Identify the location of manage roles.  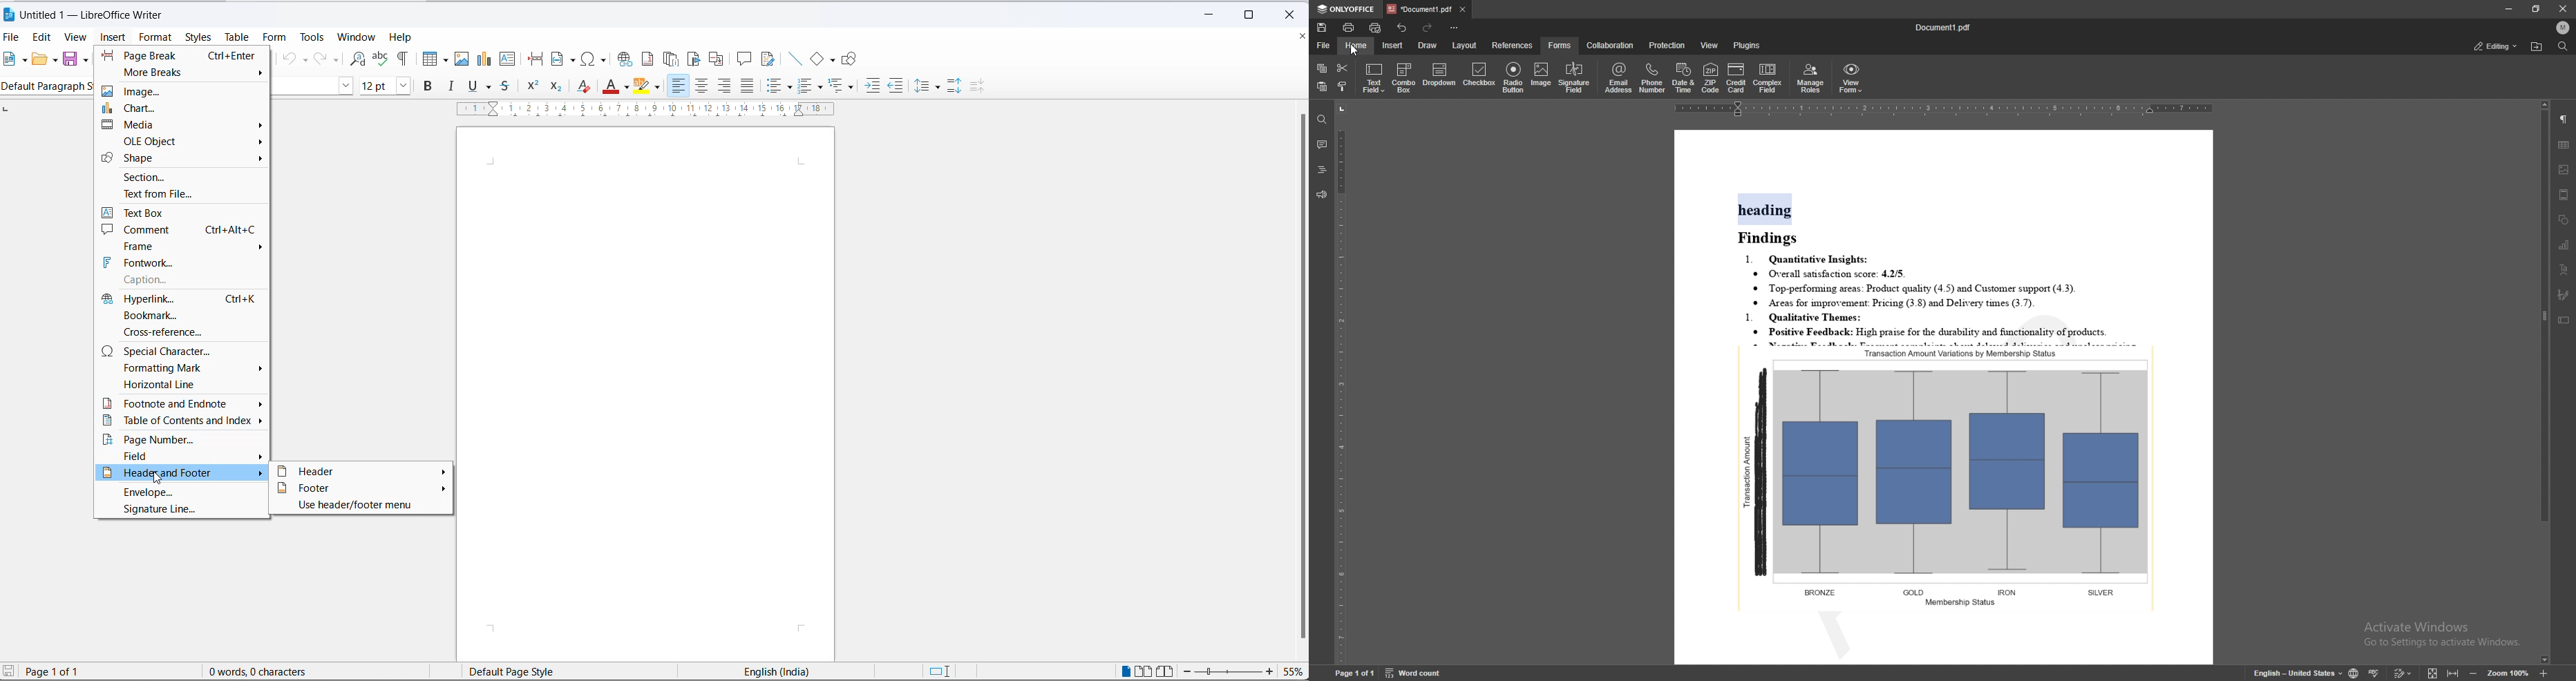
(1811, 79).